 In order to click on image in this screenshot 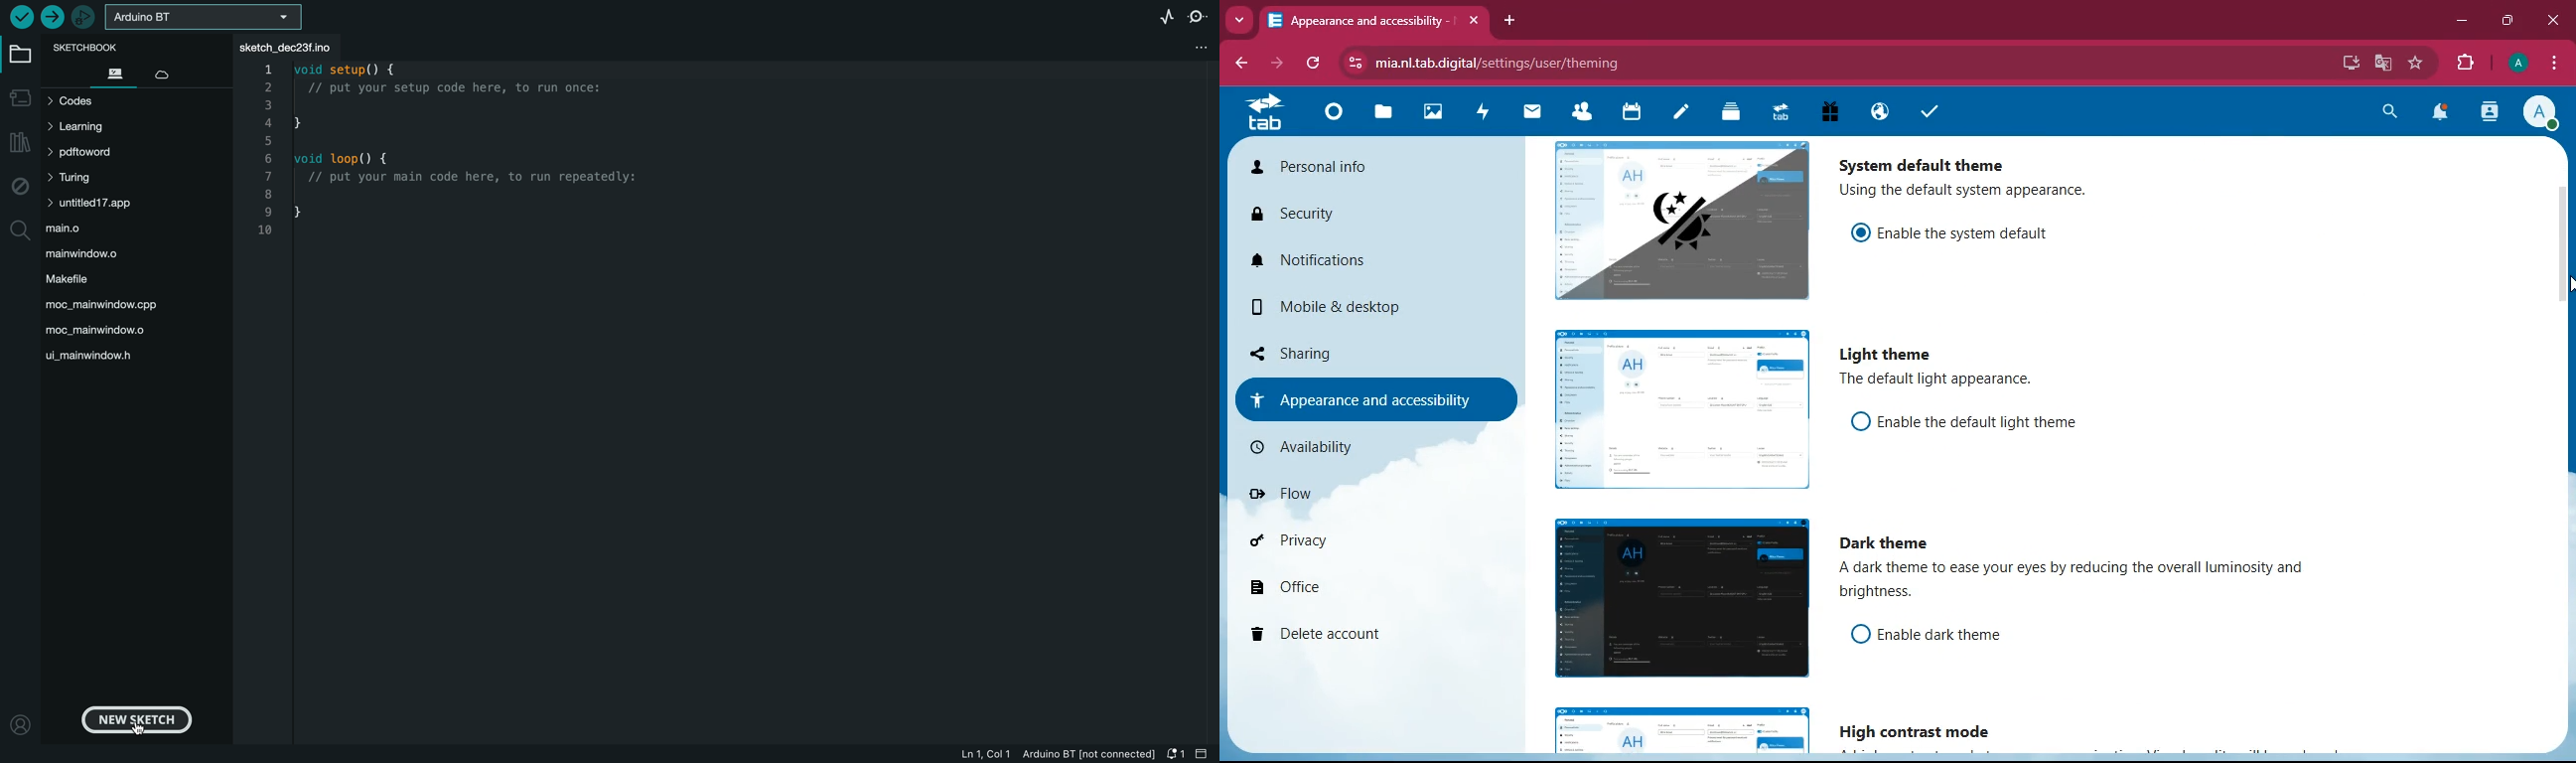, I will do `click(1679, 411)`.